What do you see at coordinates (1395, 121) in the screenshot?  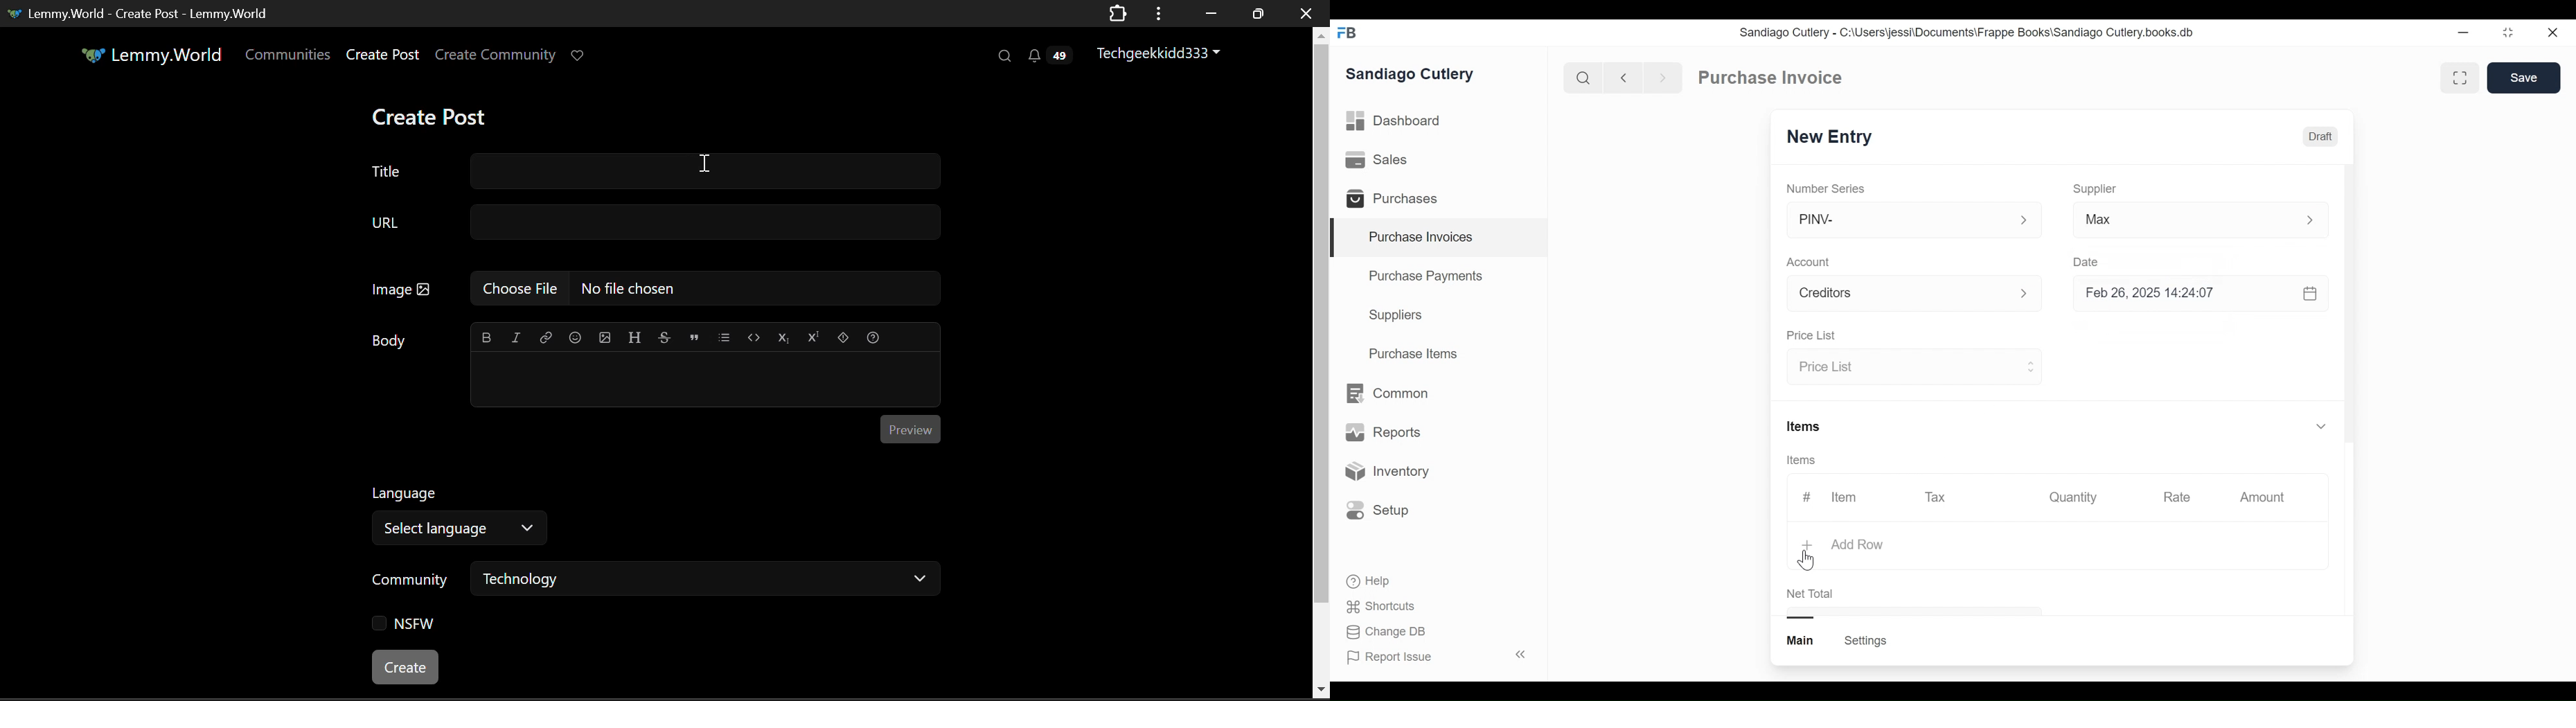 I see `Dashboard` at bounding box center [1395, 121].